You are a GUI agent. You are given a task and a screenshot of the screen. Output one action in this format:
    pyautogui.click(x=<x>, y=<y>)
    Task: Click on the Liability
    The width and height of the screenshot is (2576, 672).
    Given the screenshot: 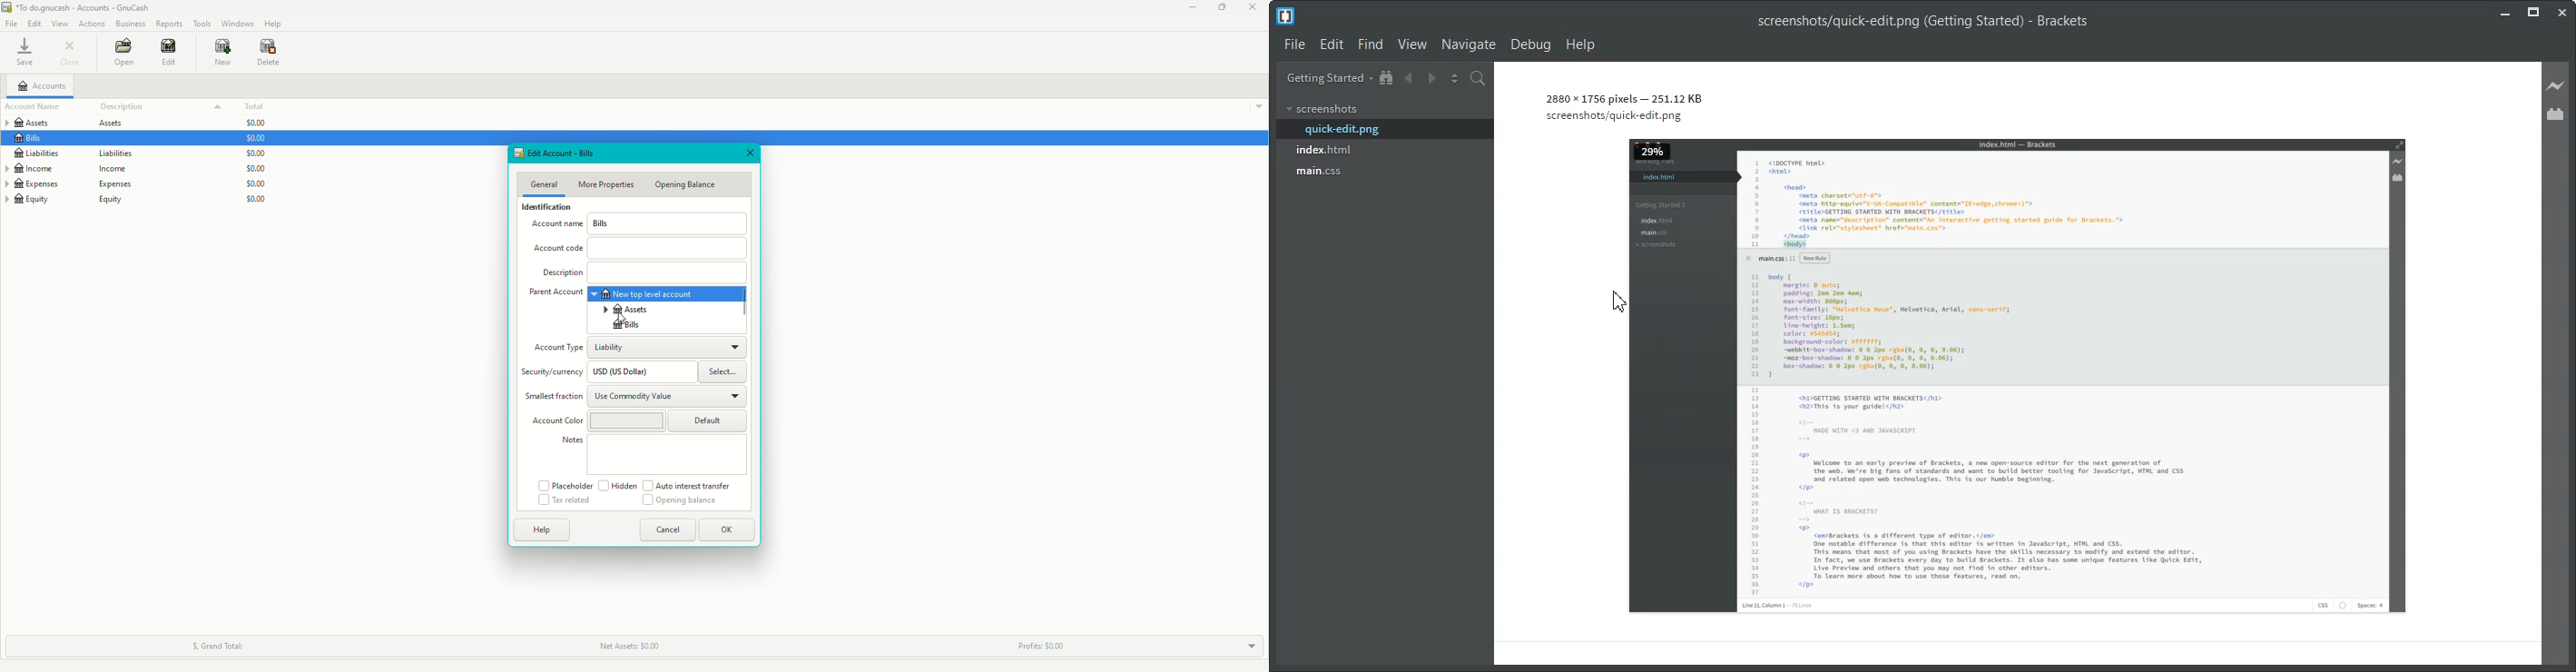 What is the action you would take?
    pyautogui.click(x=667, y=346)
    